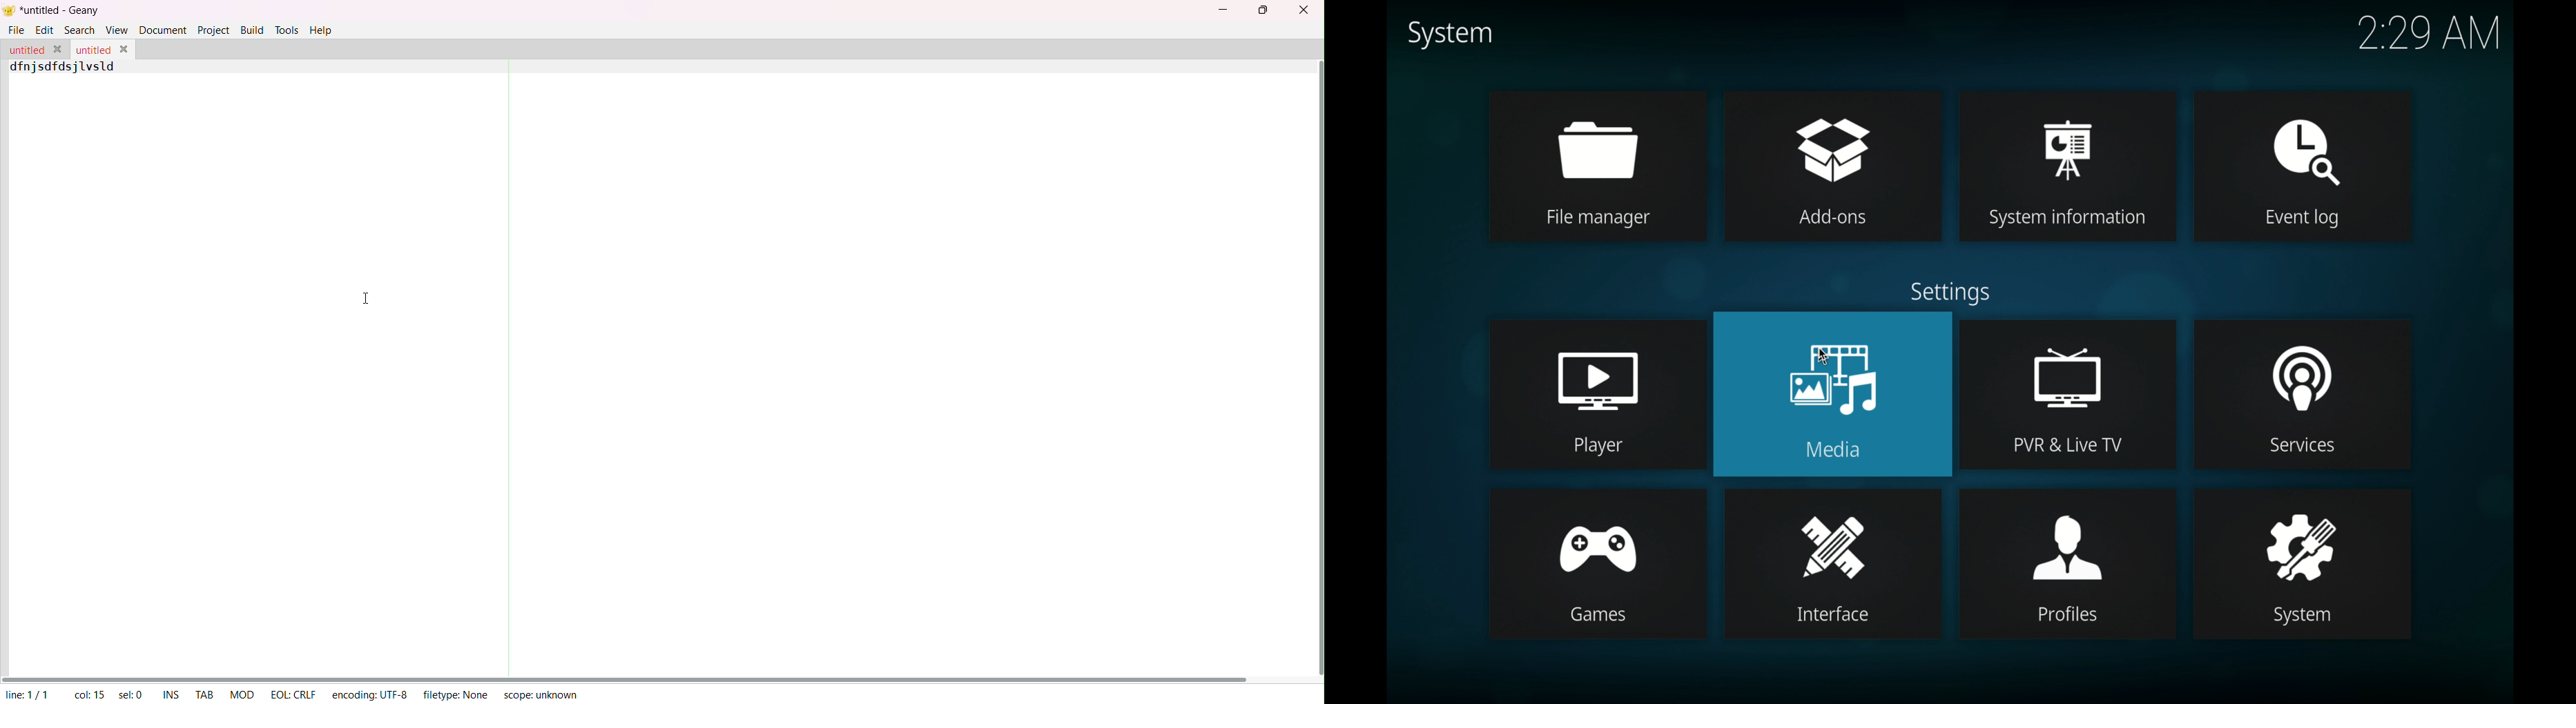 The width and height of the screenshot is (2576, 728). I want to click on PVR & Live TV, so click(2073, 447).